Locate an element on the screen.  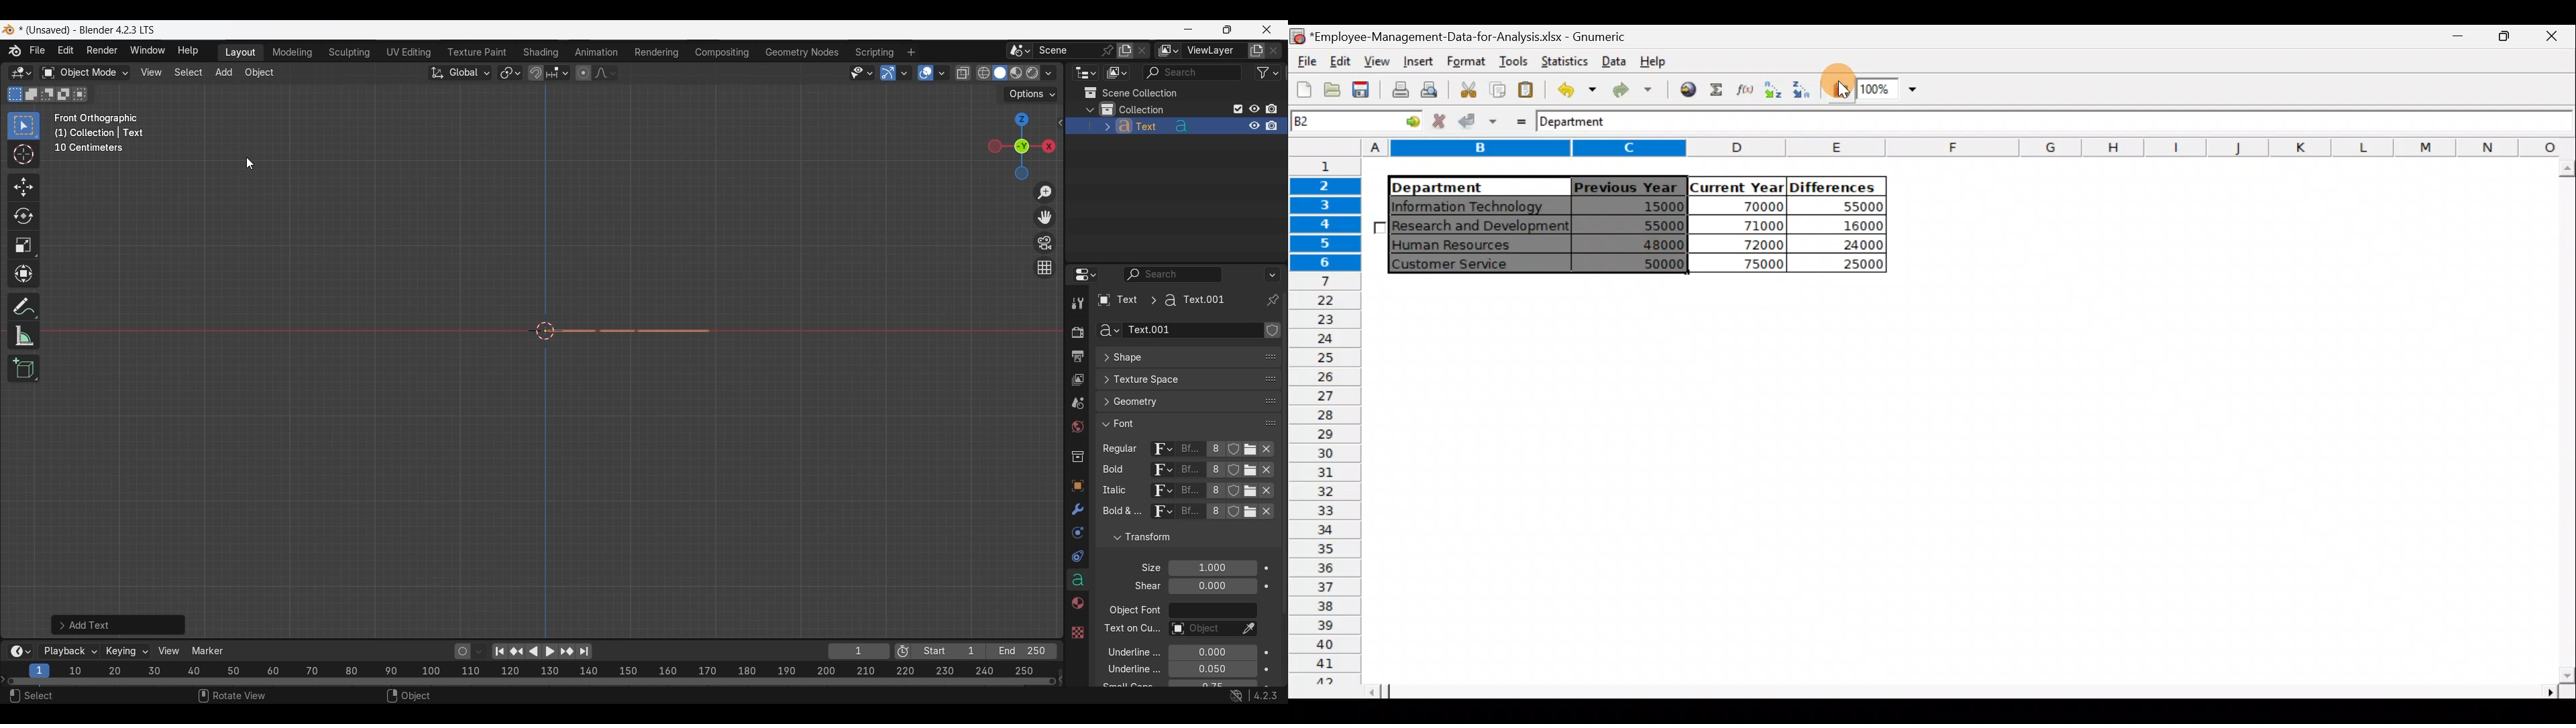
Software logo is located at coordinates (8, 29).